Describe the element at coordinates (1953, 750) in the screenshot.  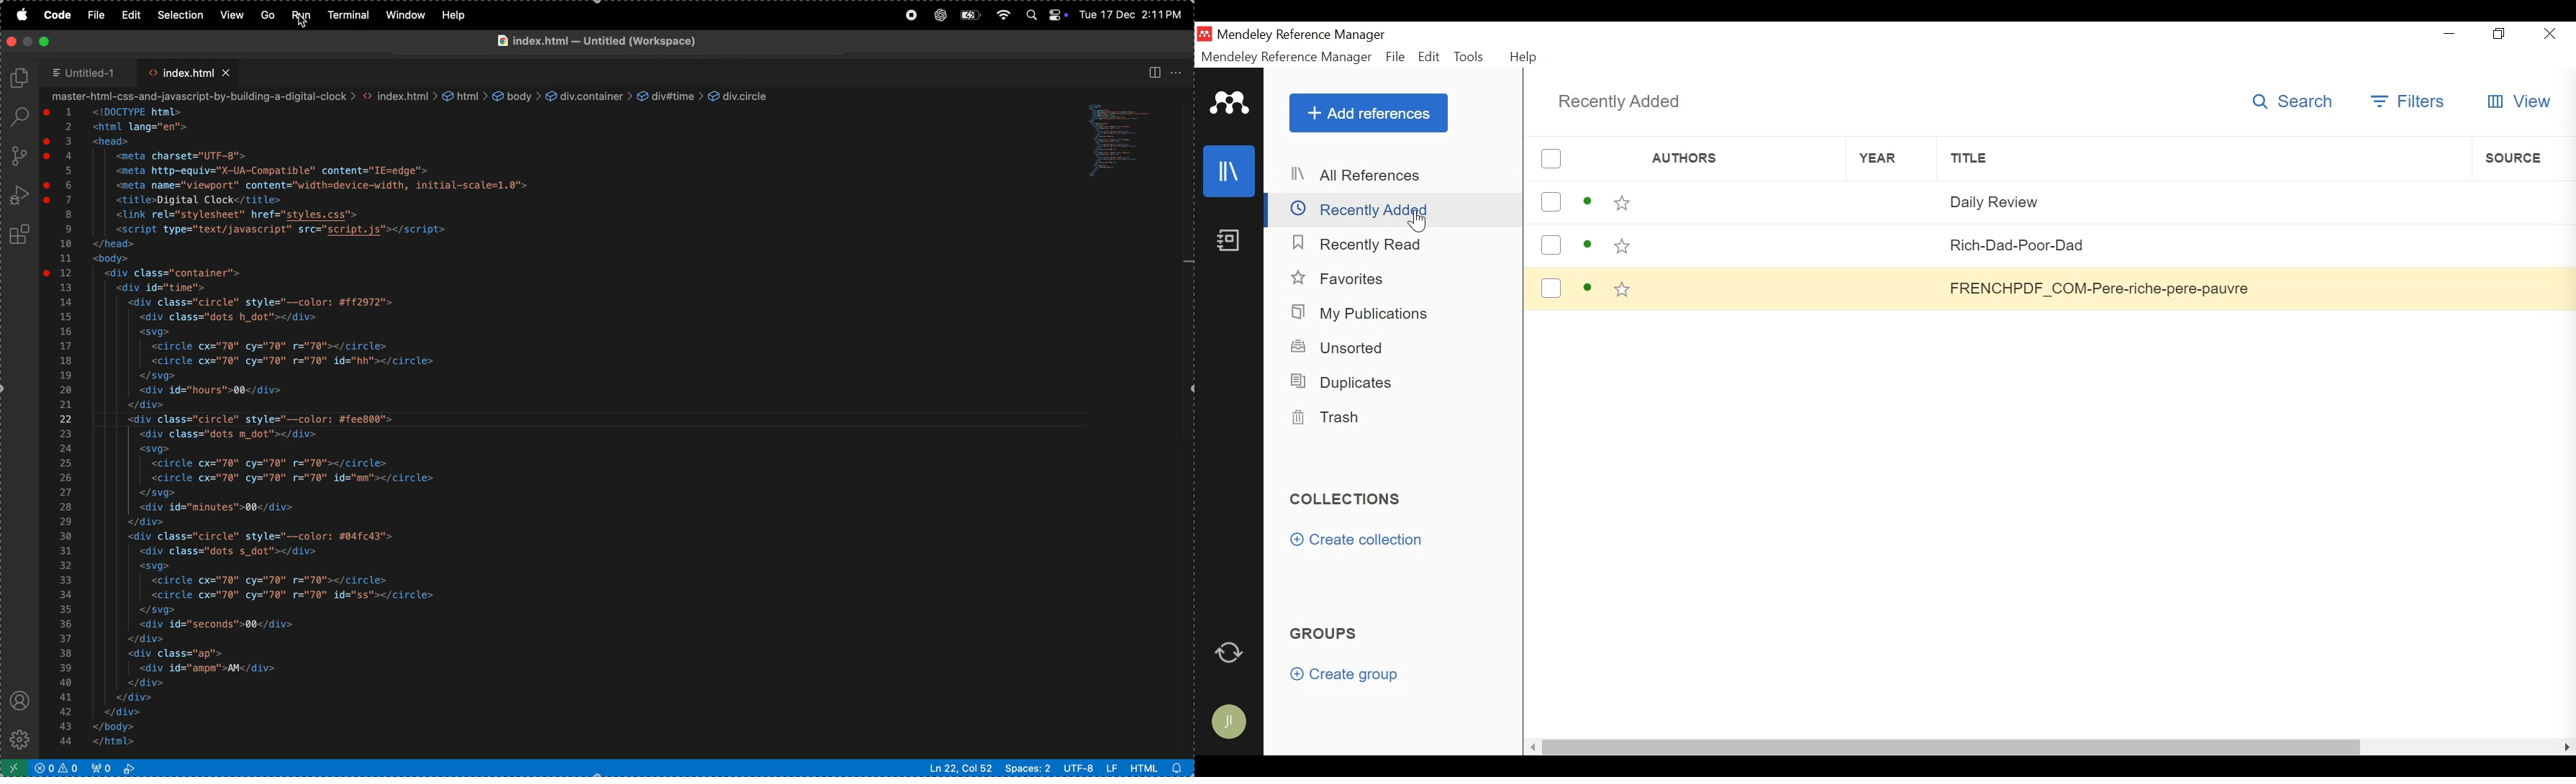
I see `Horizontal Scroll bar` at that location.